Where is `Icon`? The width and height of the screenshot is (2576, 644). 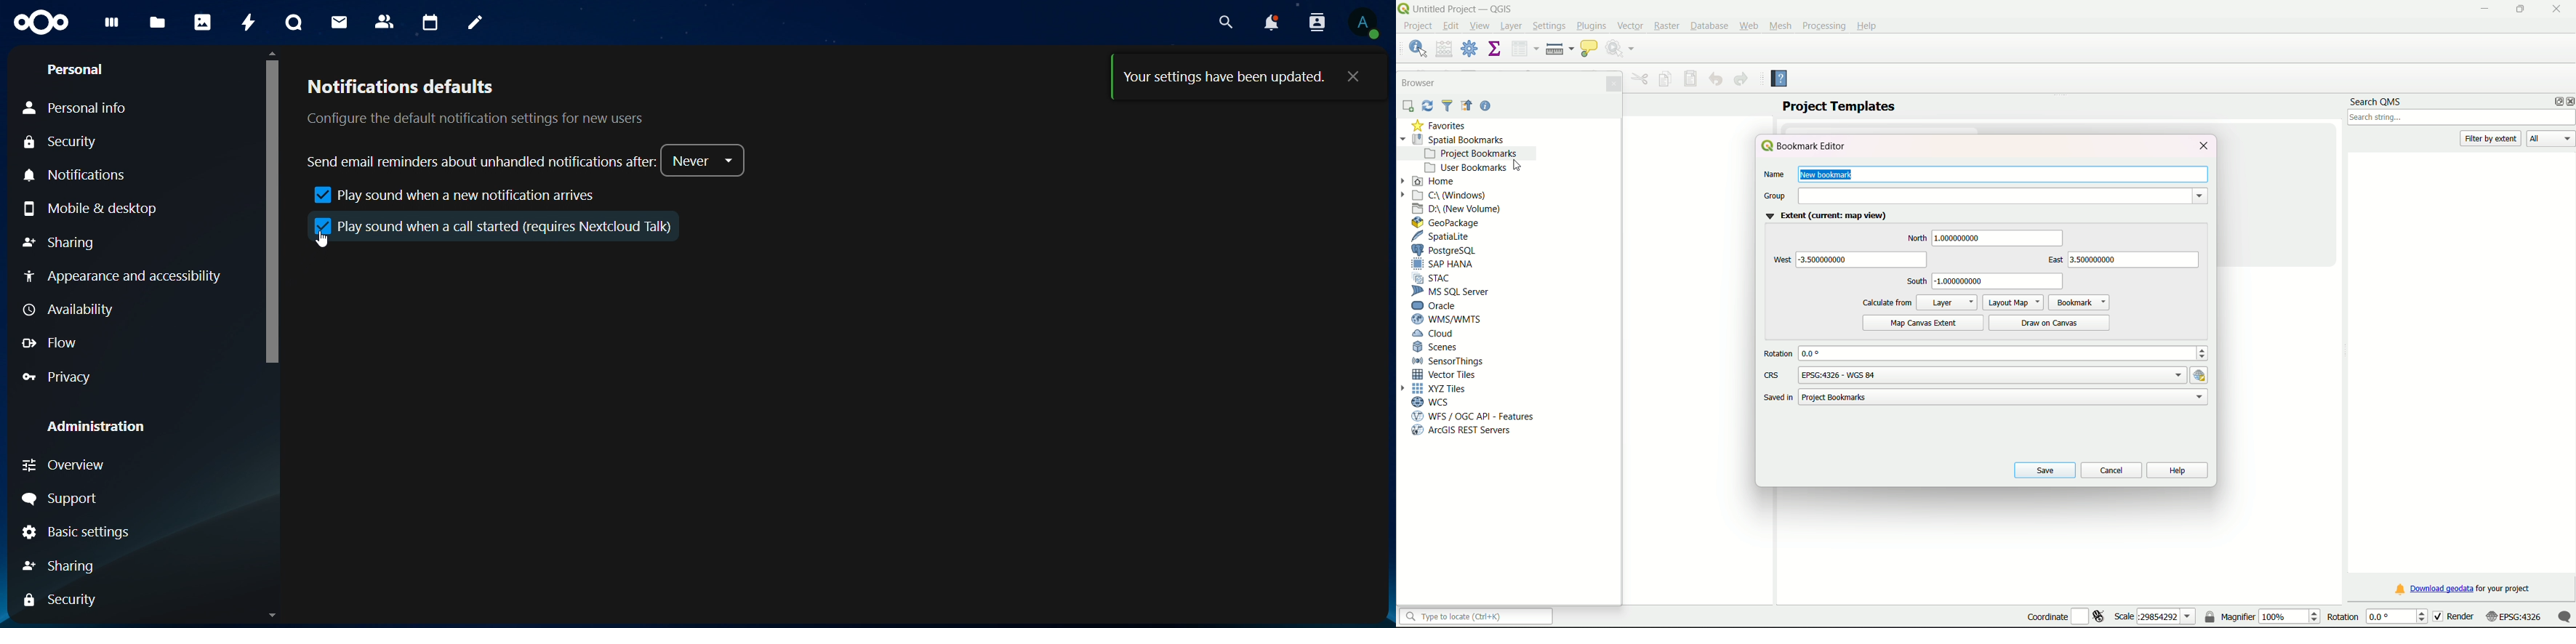
Icon is located at coordinates (44, 23).